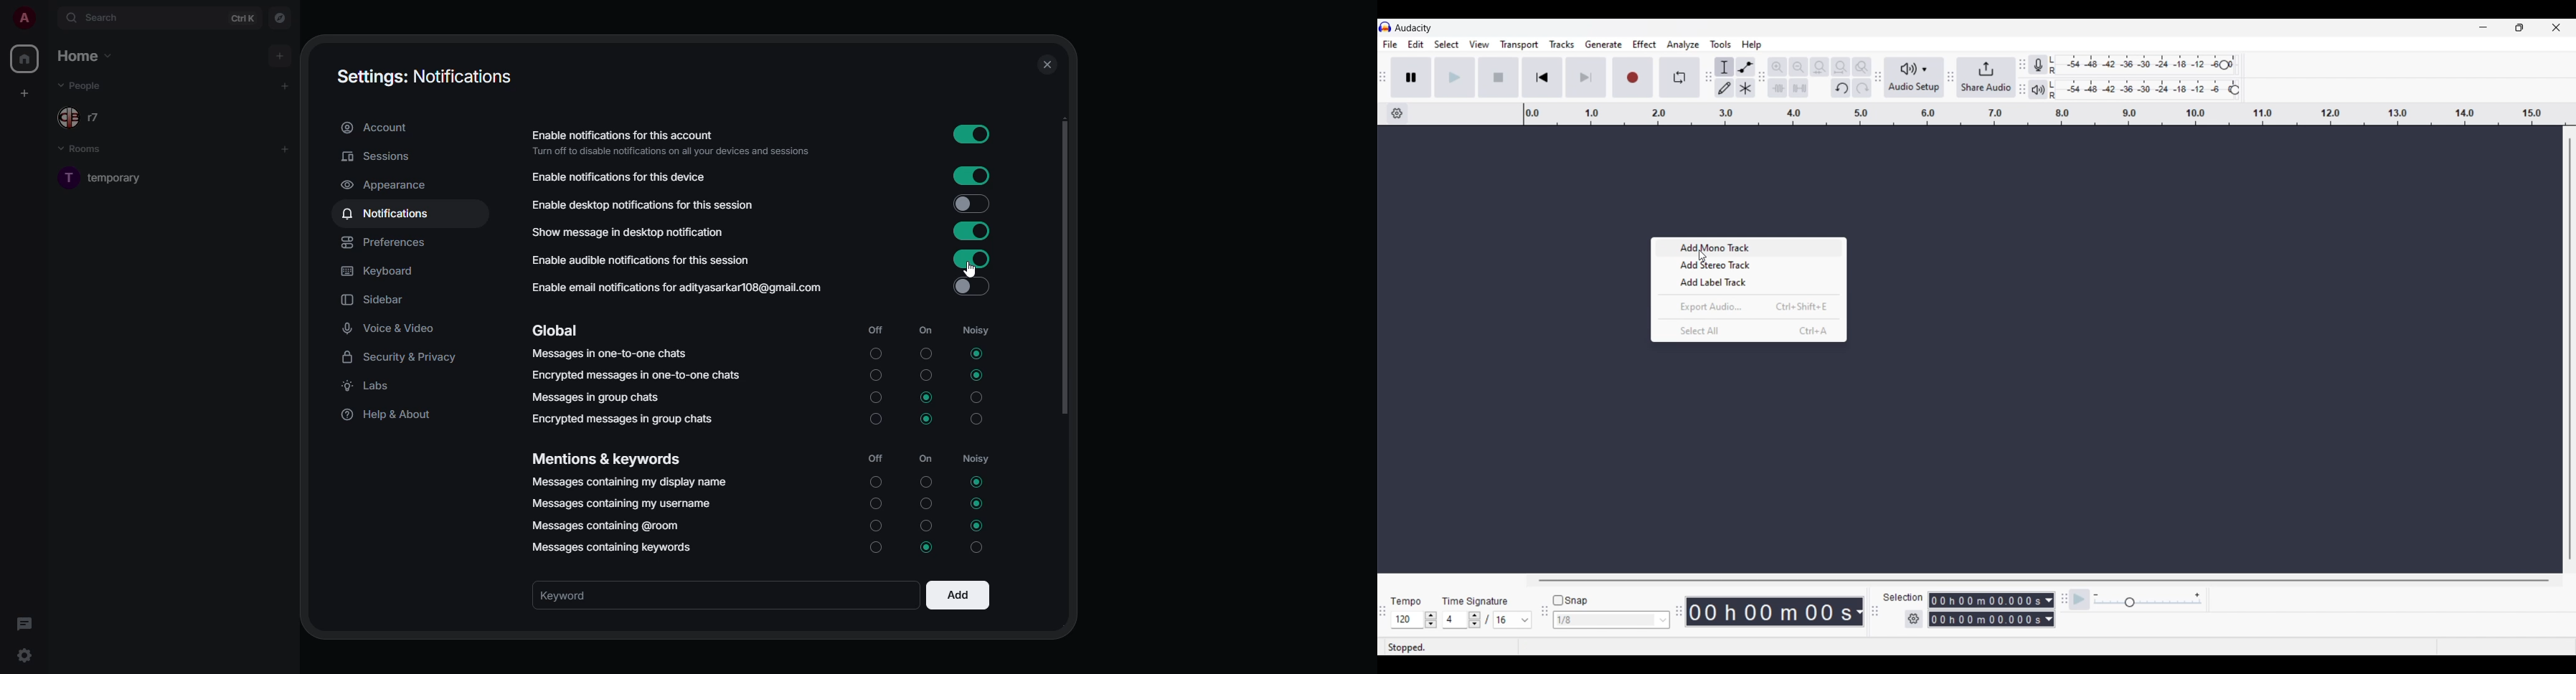 The image size is (2576, 700). I want to click on Change playback level, so click(2235, 90).